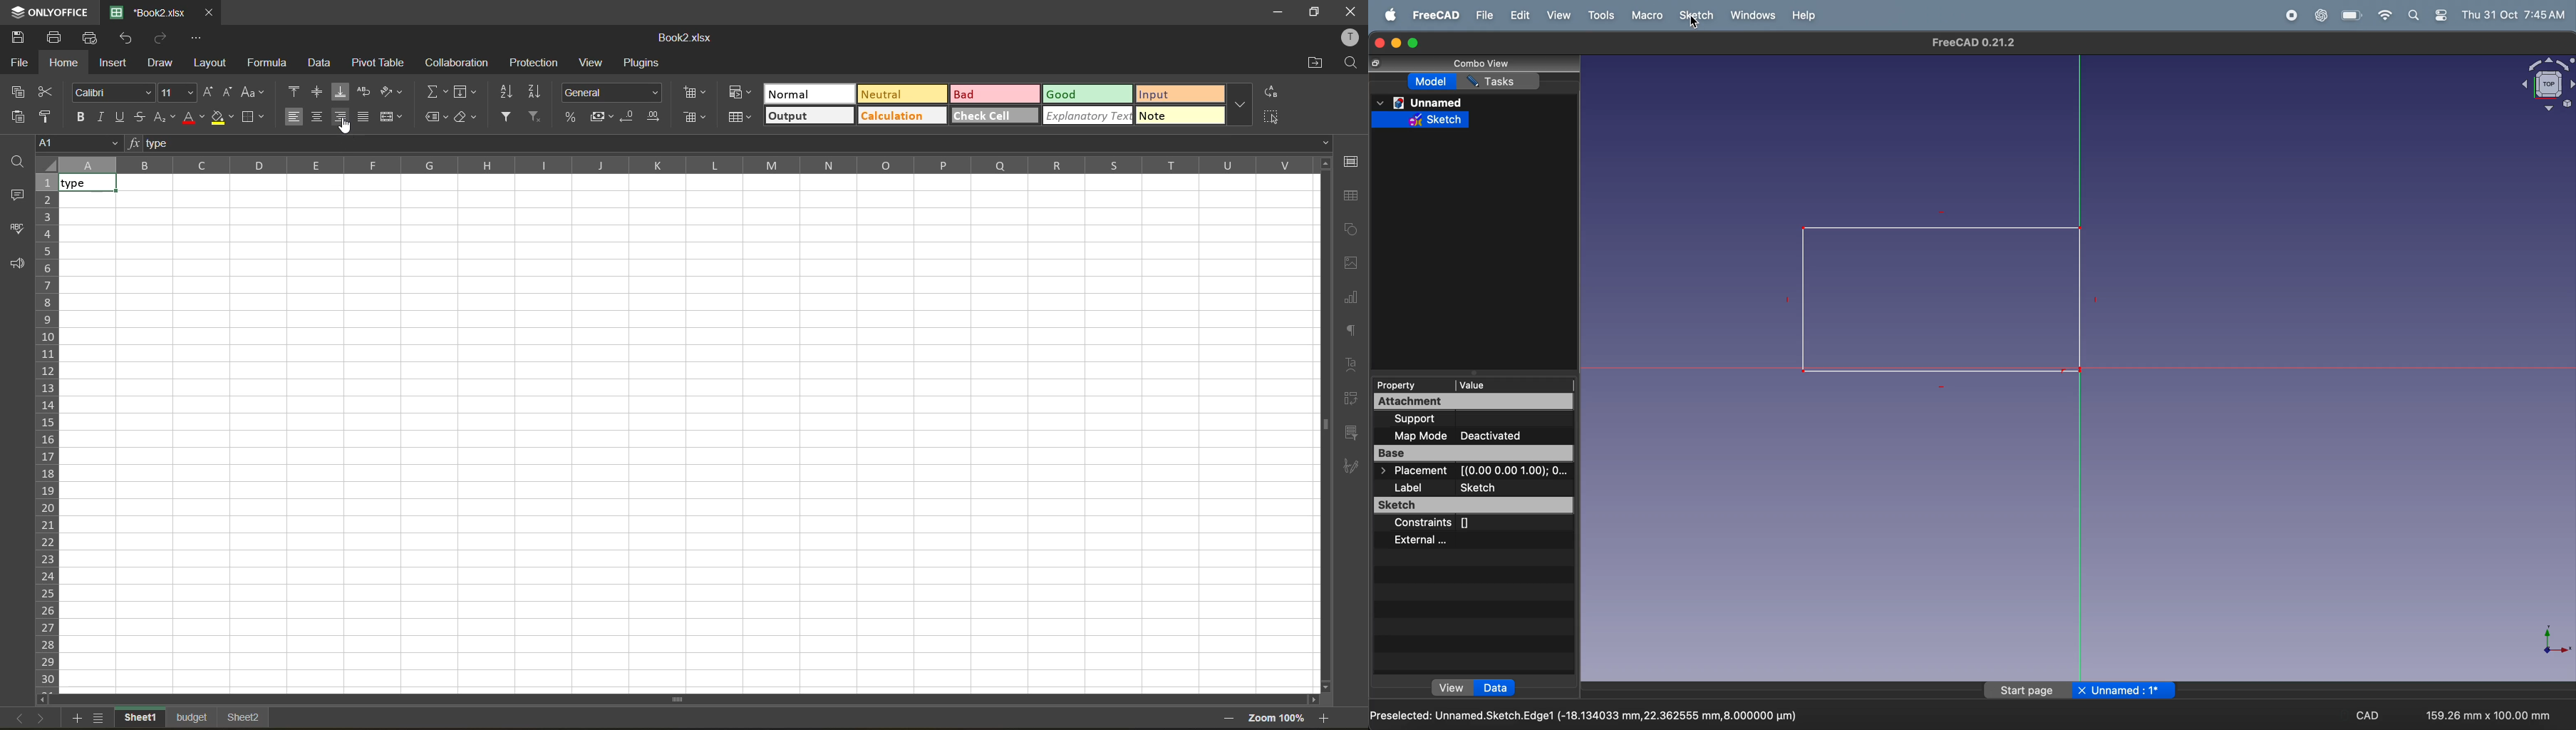 Image resolution: width=2576 pixels, height=756 pixels. I want to click on clear filter, so click(534, 118).